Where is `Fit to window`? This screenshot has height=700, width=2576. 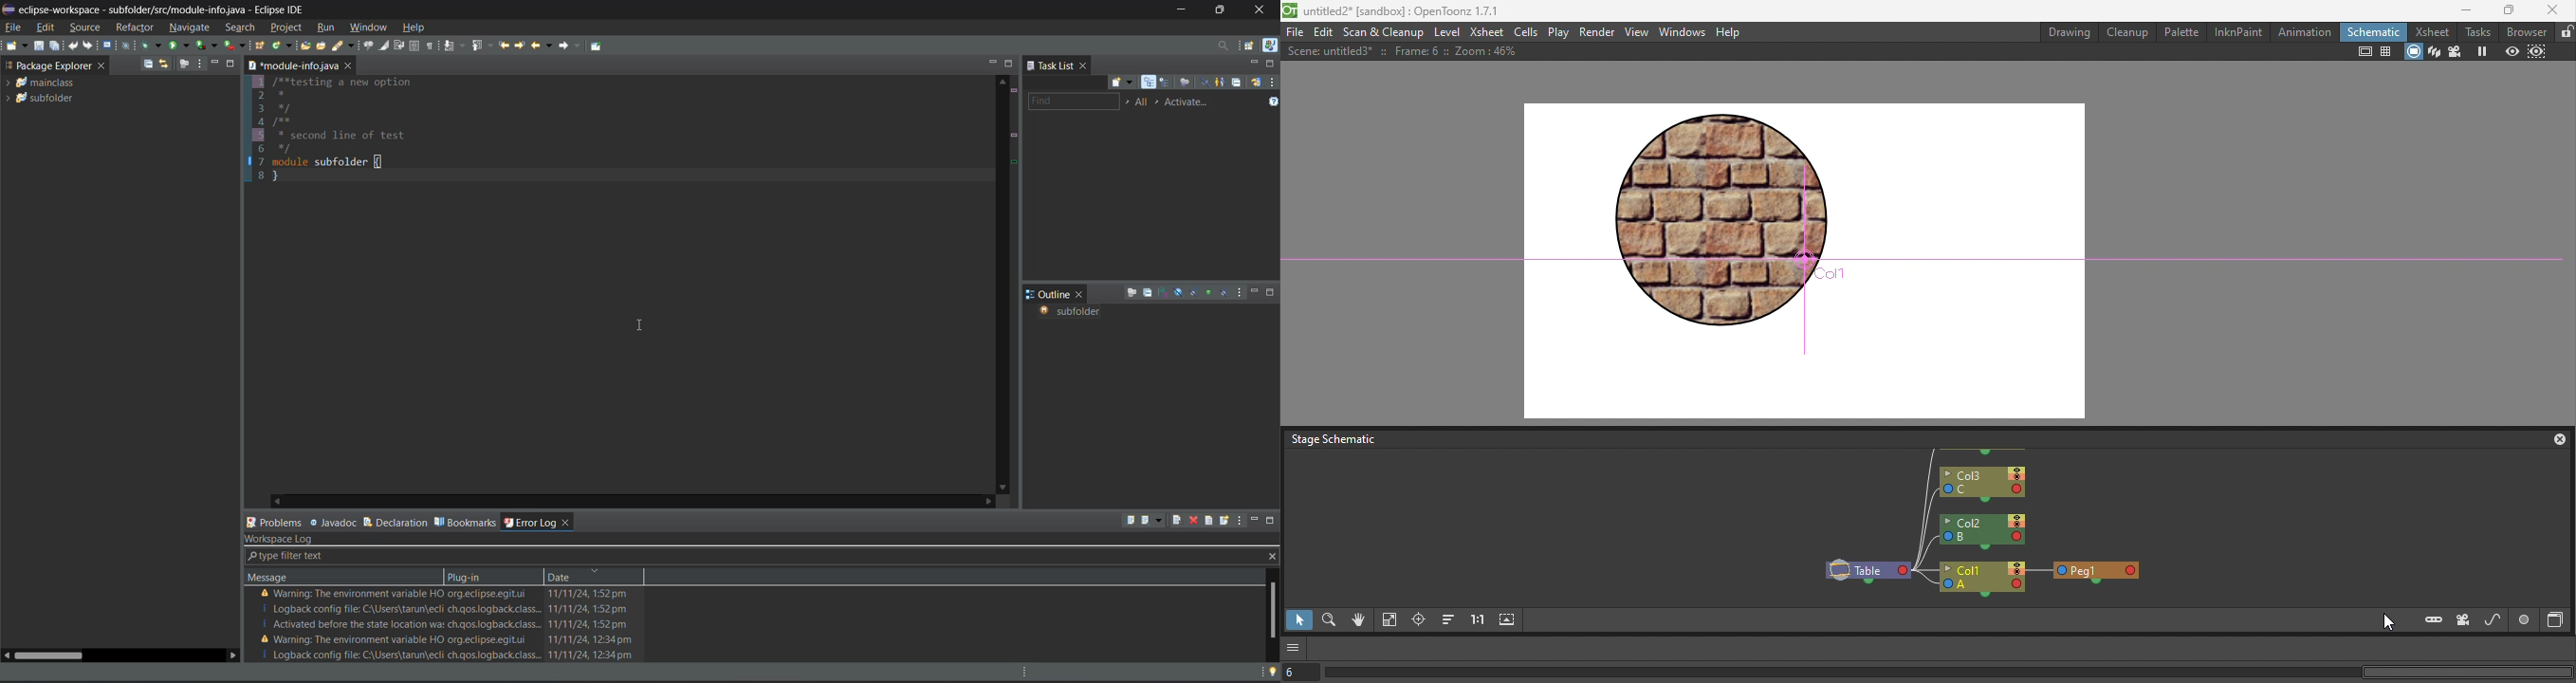
Fit to window is located at coordinates (1389, 621).